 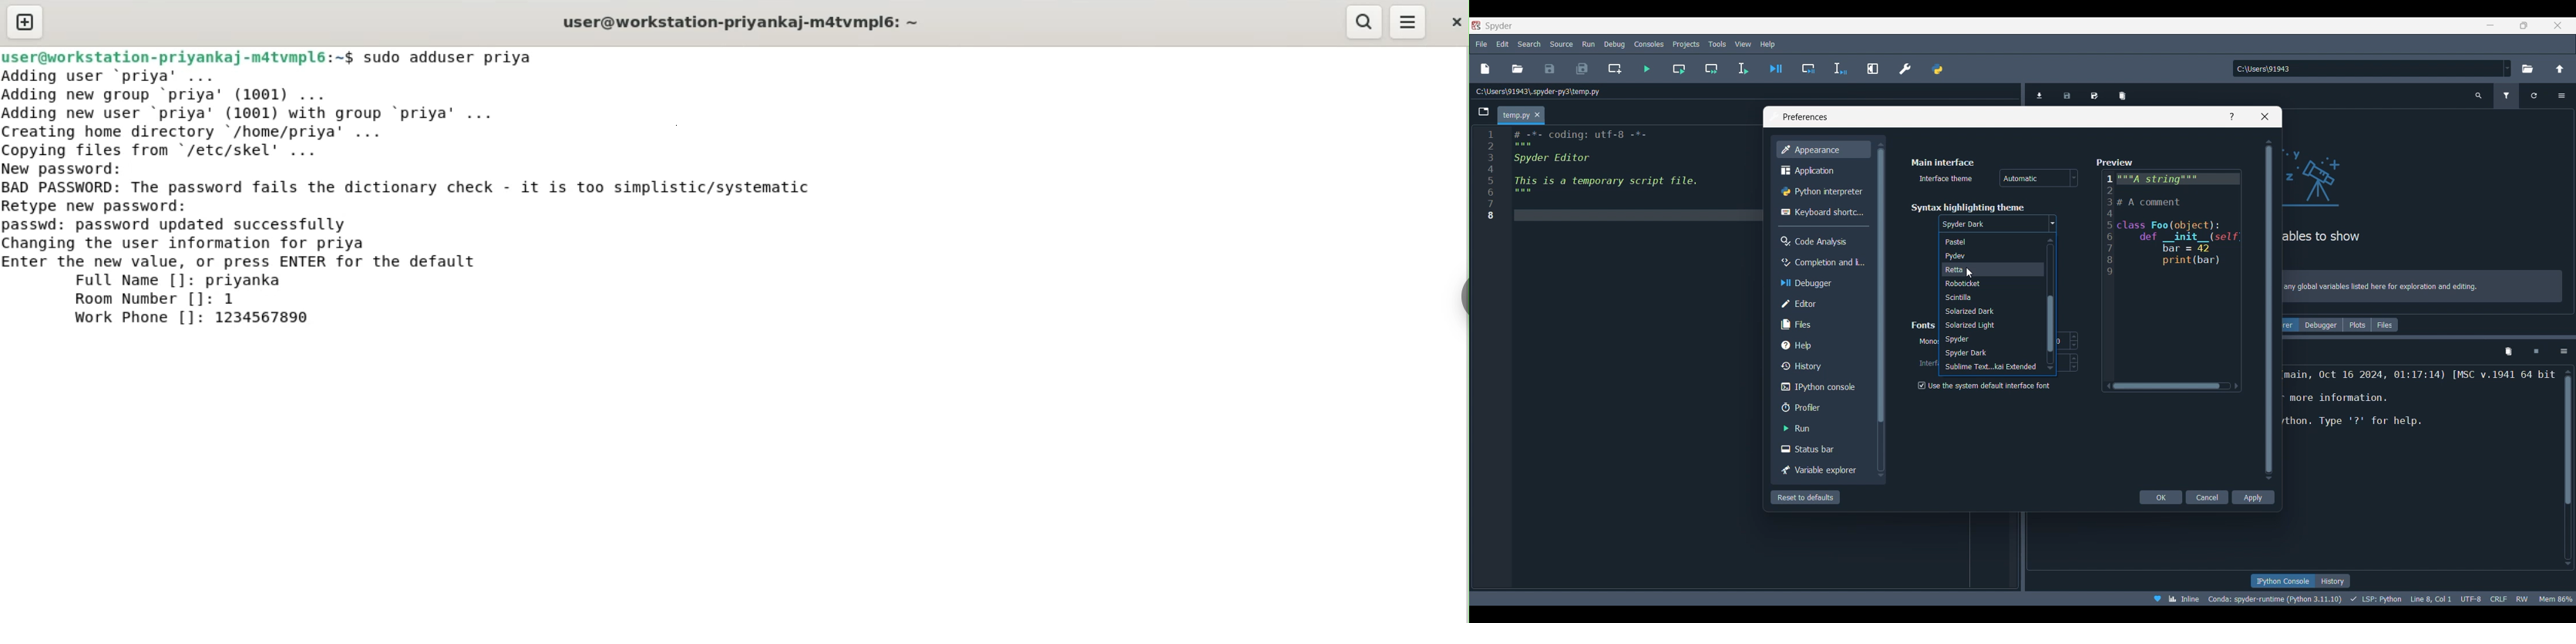 What do you see at coordinates (1767, 44) in the screenshot?
I see `Help menu` at bounding box center [1767, 44].